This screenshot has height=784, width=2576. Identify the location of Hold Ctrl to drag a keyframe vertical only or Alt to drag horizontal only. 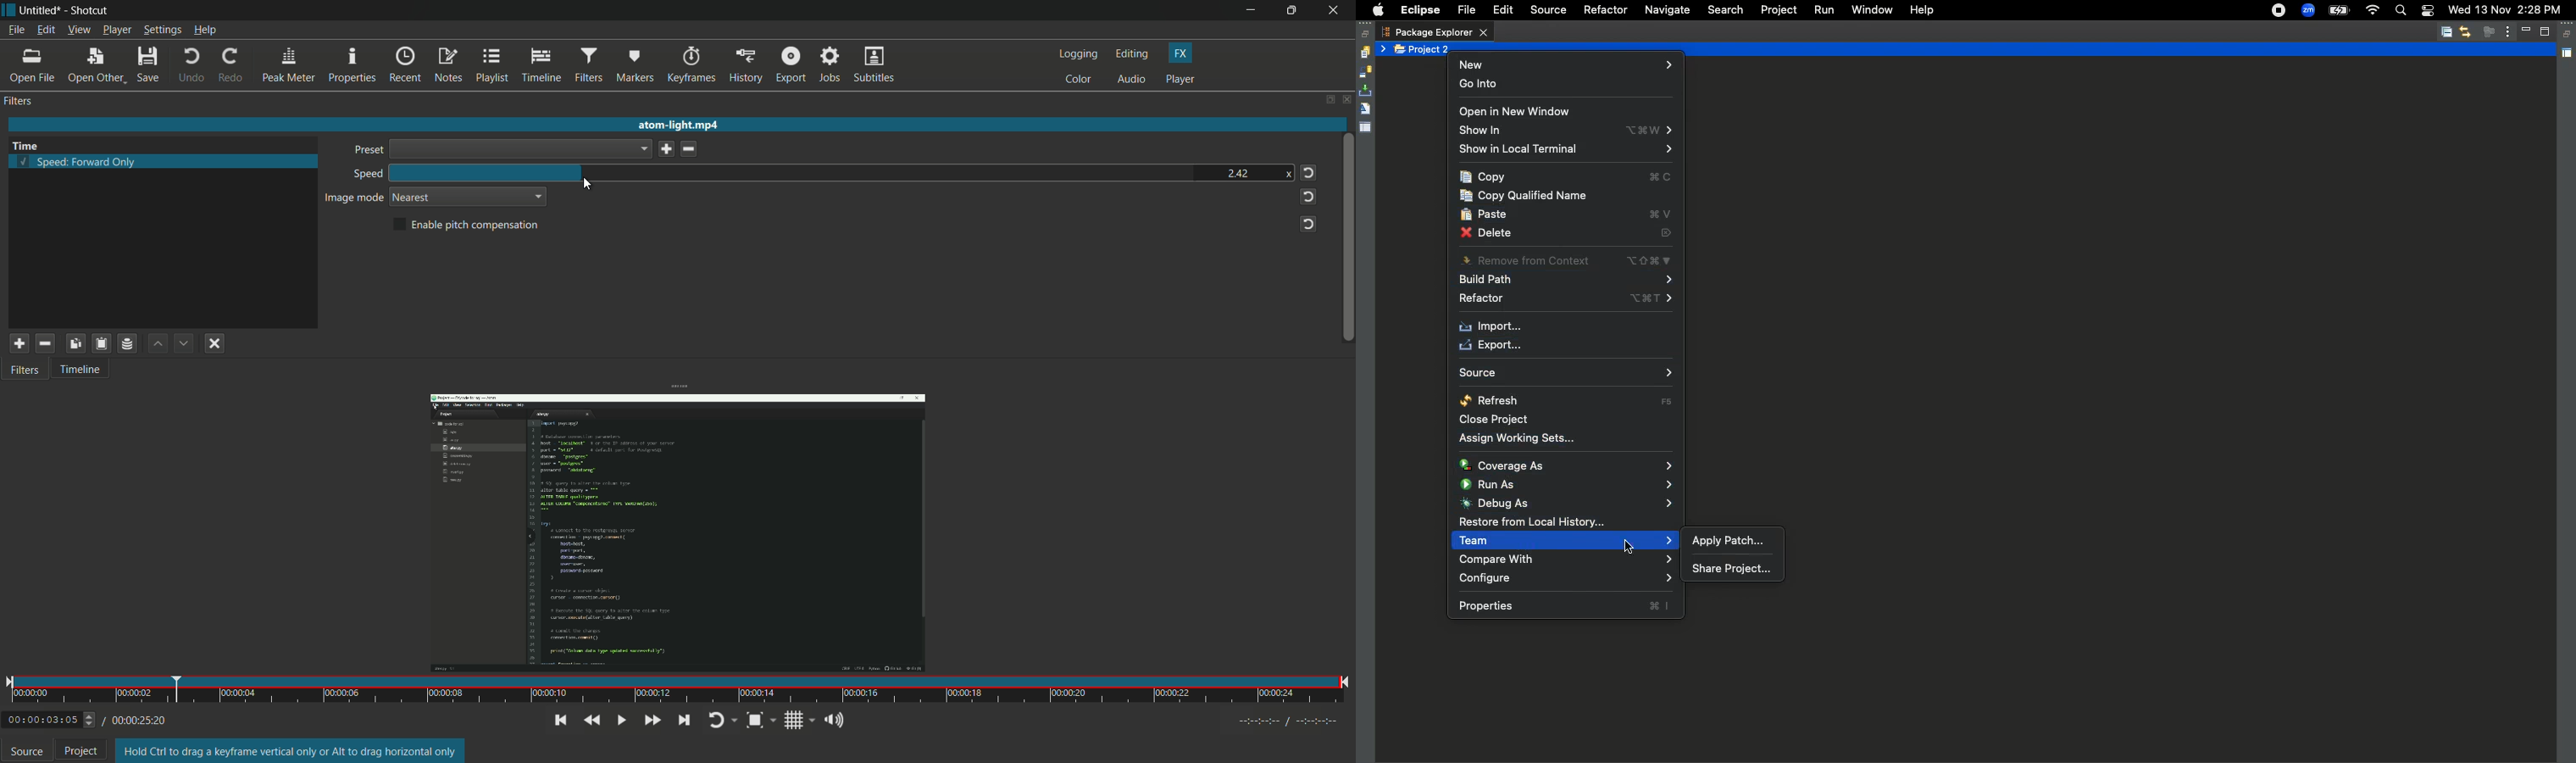
(292, 751).